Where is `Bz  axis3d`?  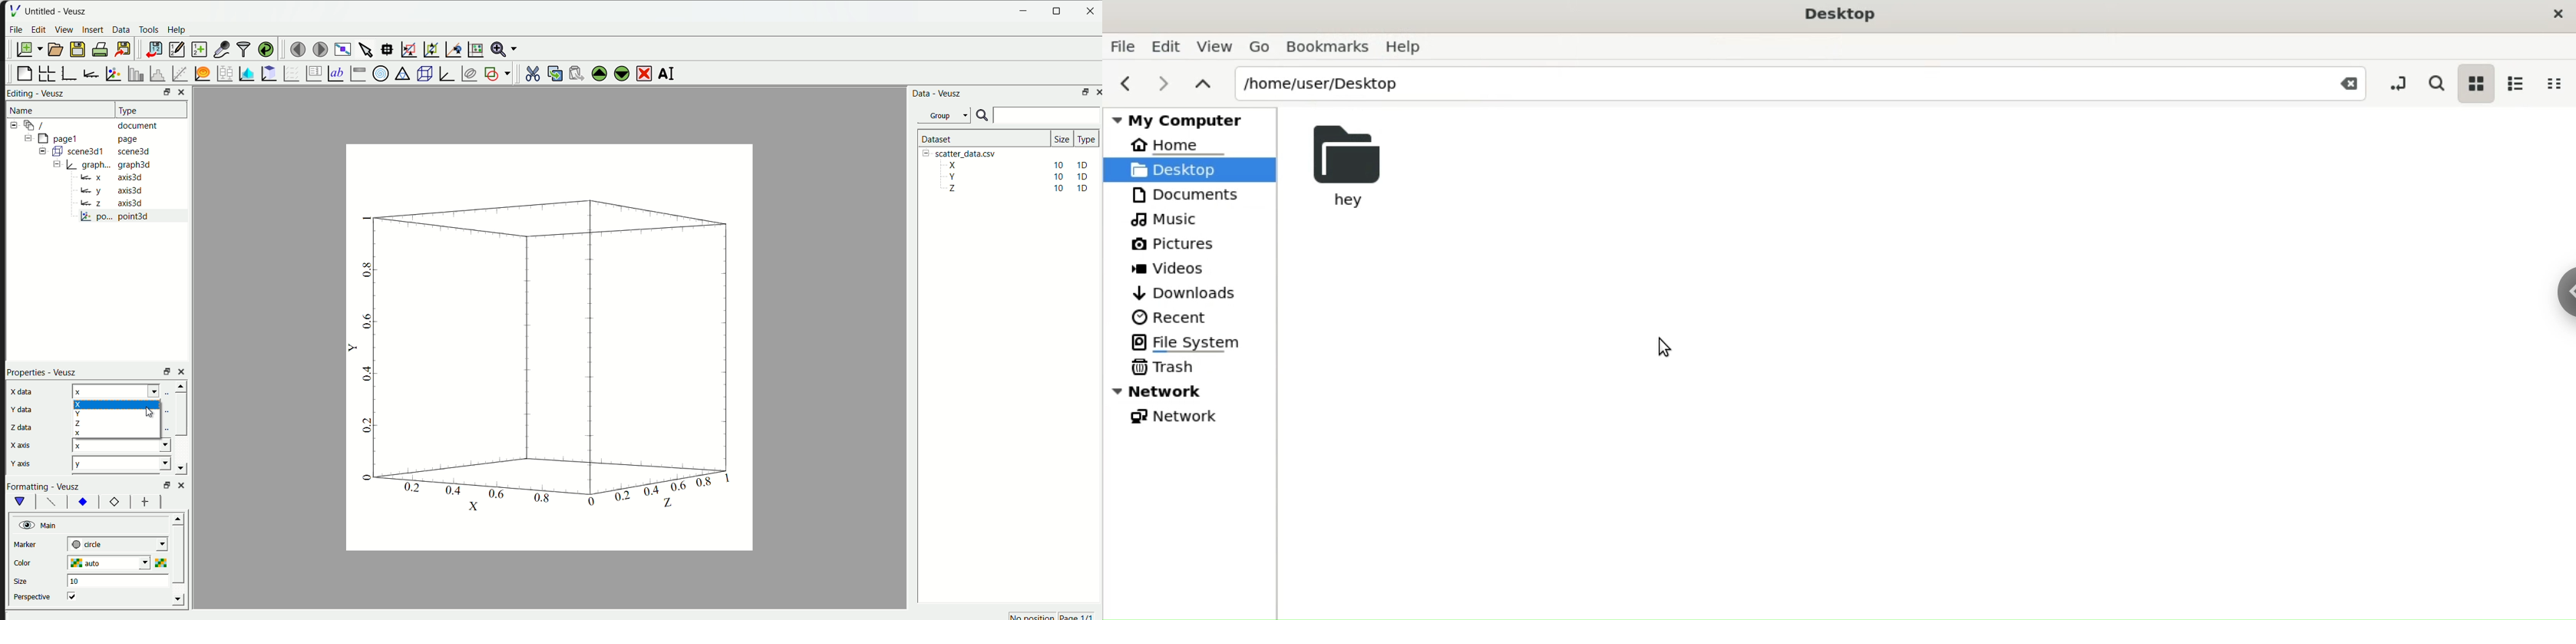
Bz  axis3d is located at coordinates (109, 203).